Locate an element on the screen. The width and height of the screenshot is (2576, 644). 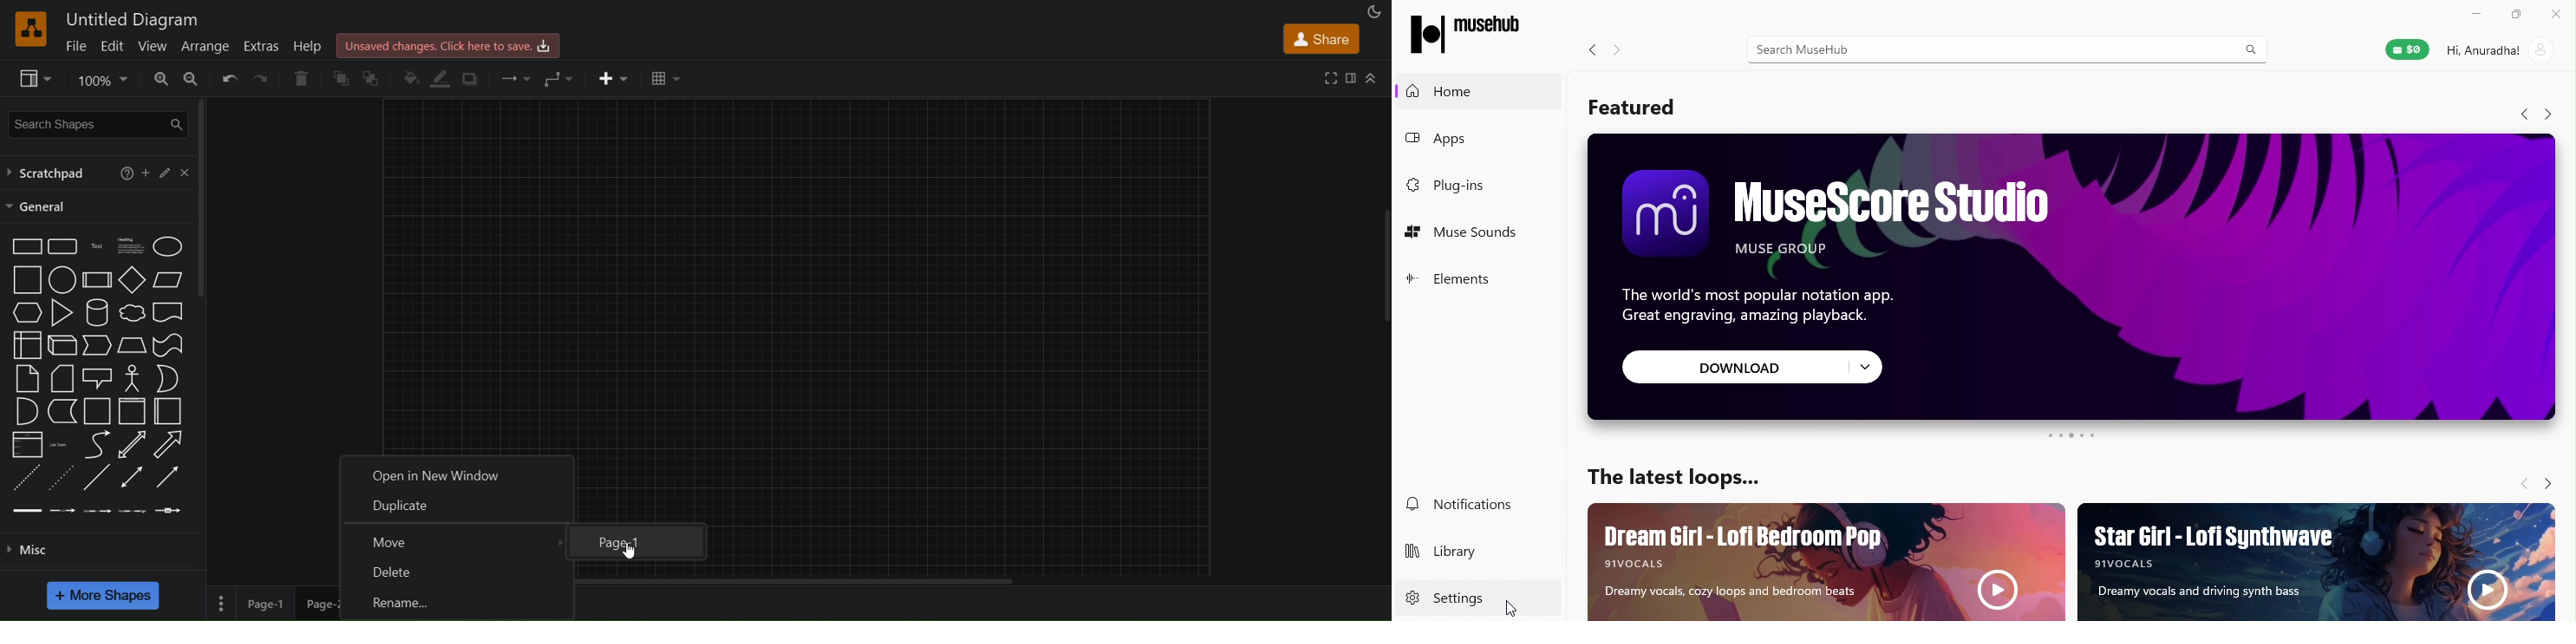
Library is located at coordinates (1449, 556).